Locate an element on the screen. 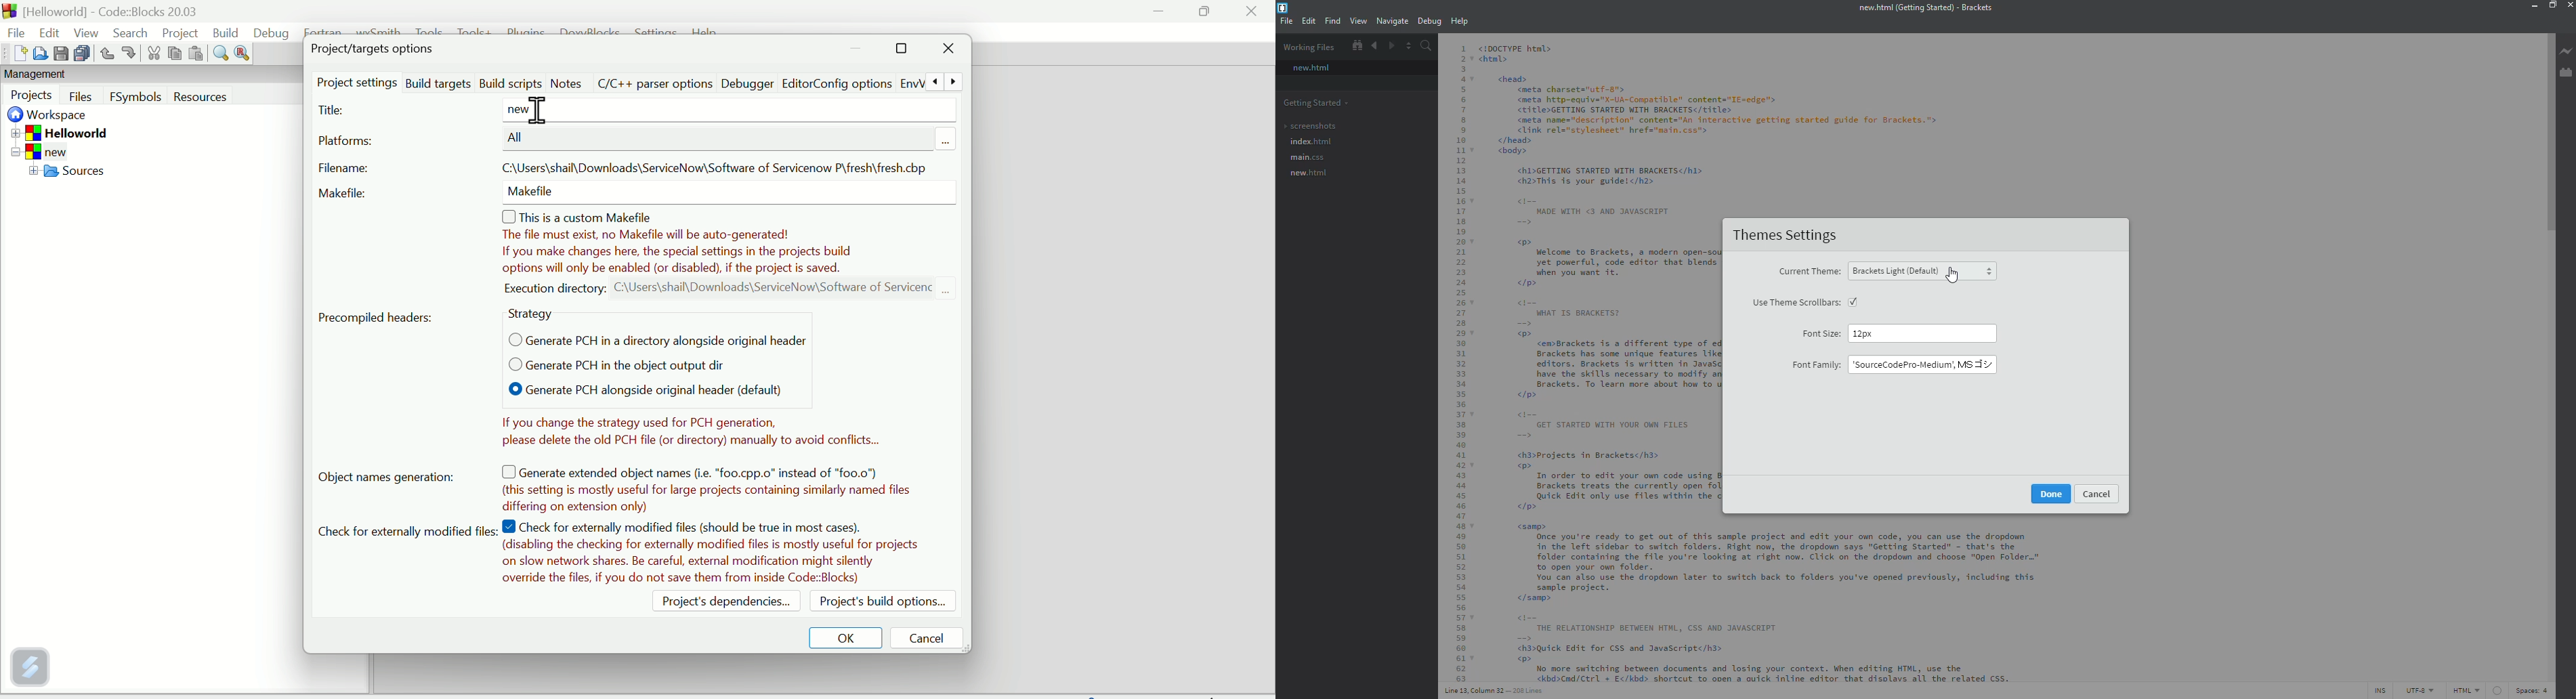  Note is located at coordinates (728, 251).